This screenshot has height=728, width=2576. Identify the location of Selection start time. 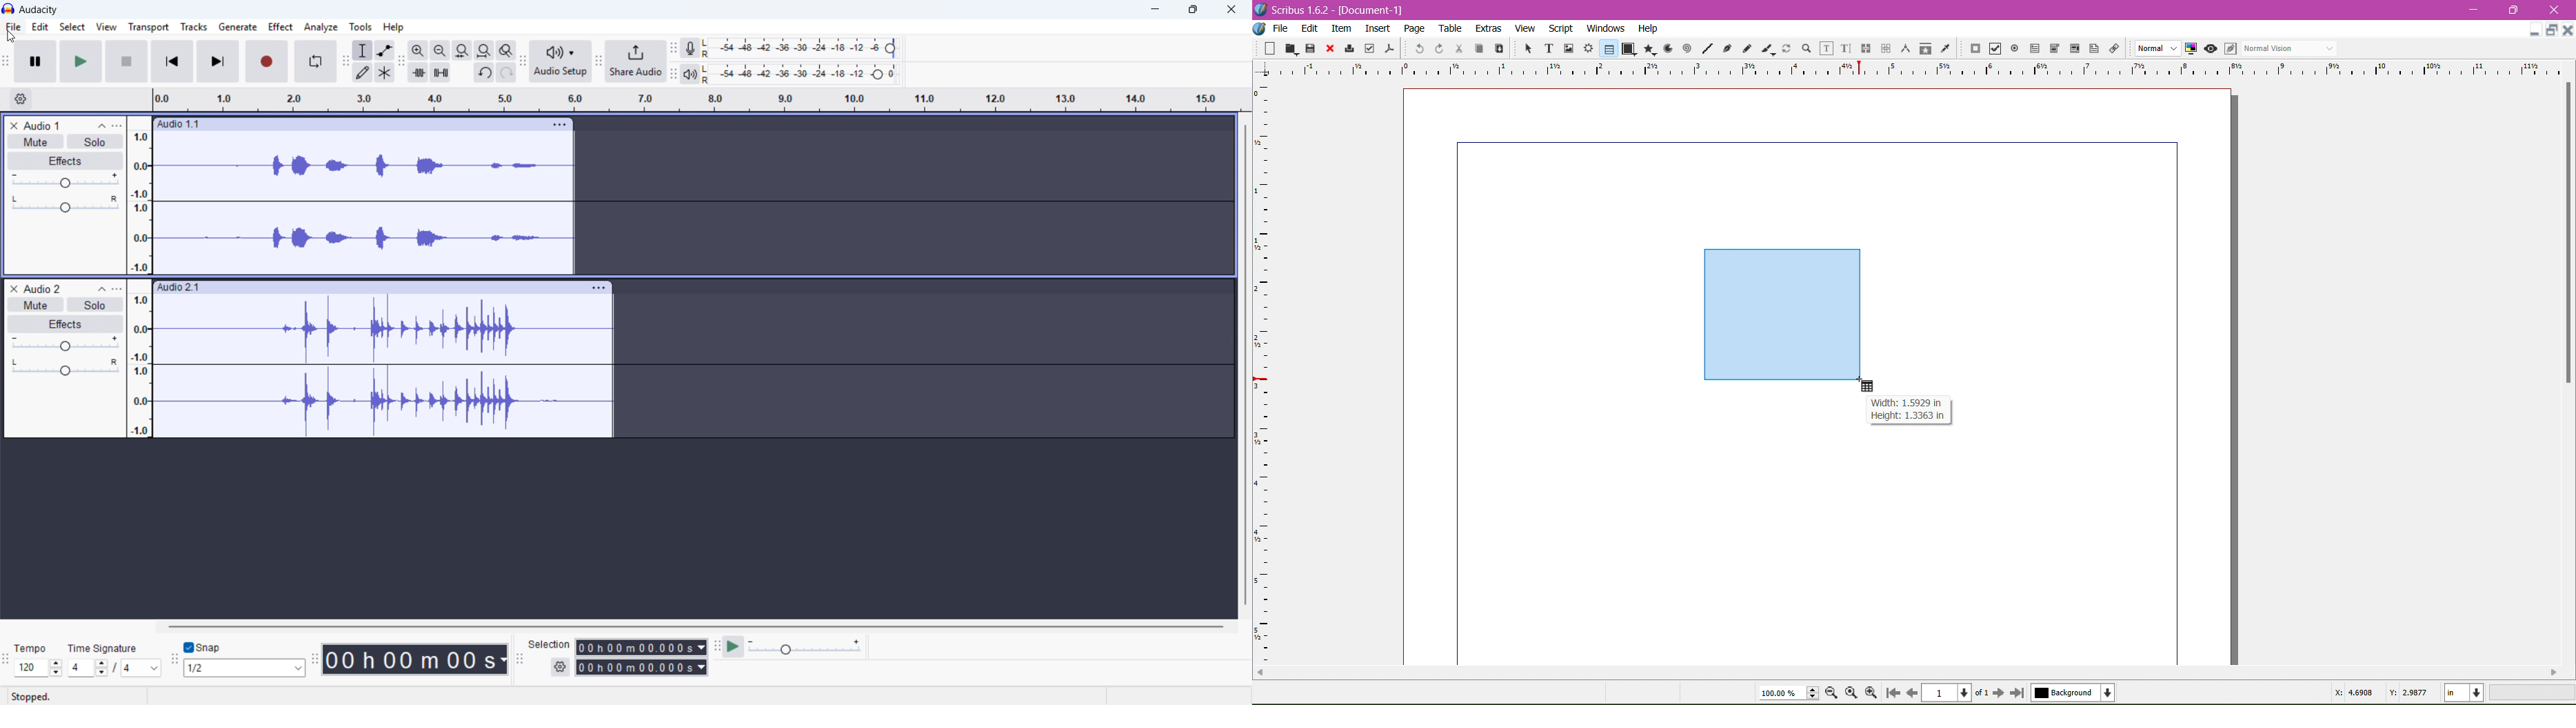
(641, 648).